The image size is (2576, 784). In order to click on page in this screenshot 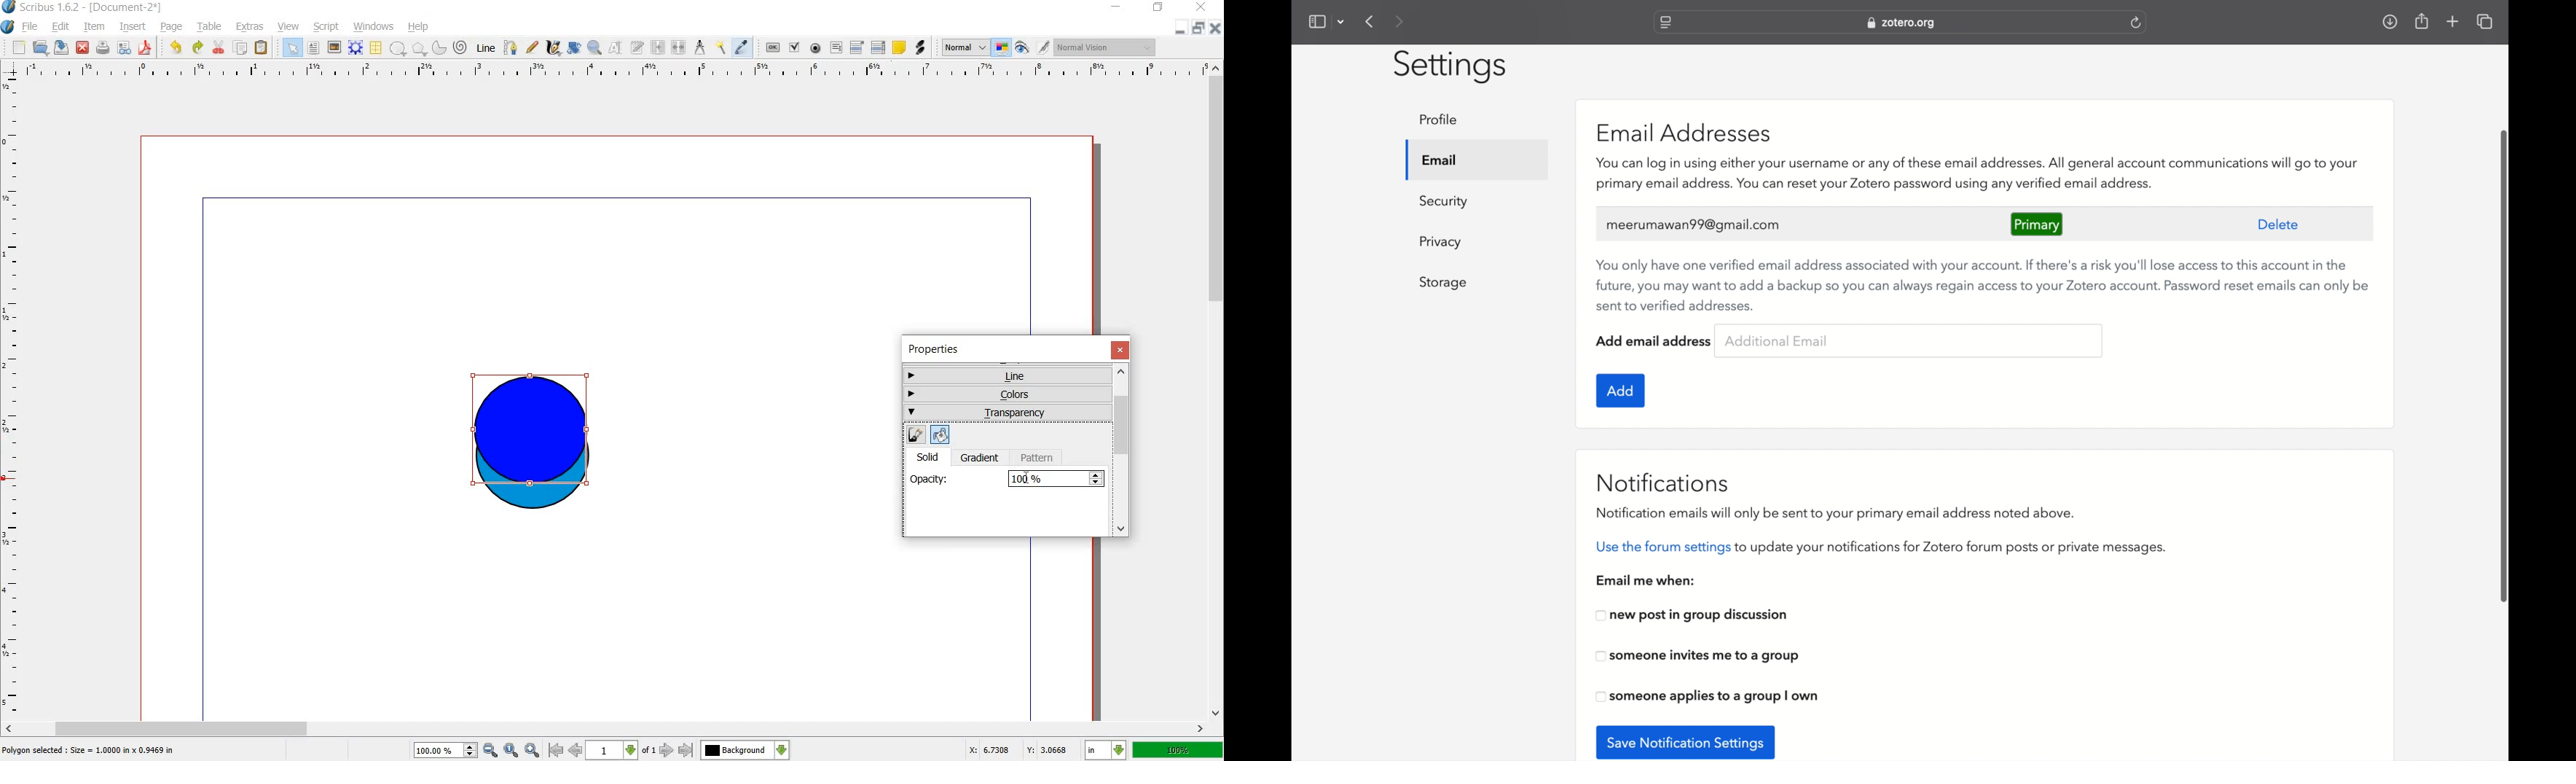, I will do `click(173, 27)`.